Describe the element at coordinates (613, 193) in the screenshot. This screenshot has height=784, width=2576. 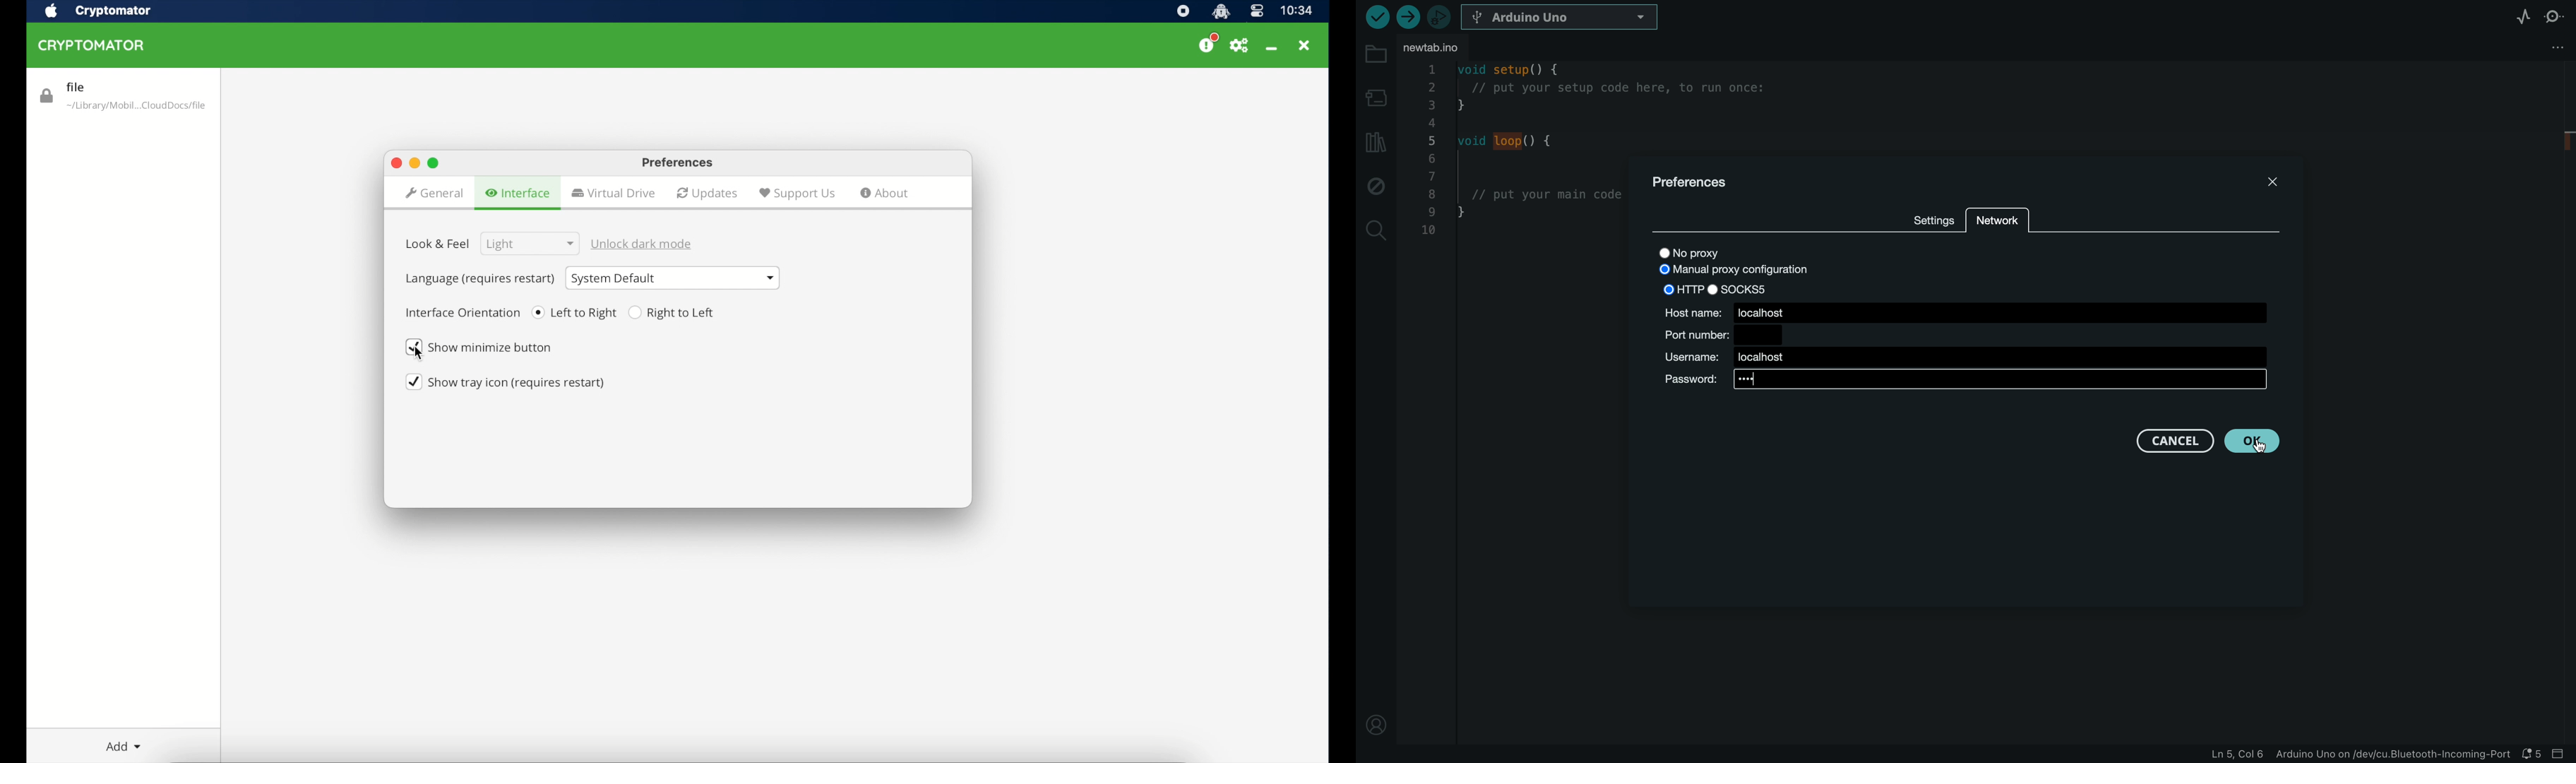
I see `virtual drive` at that location.